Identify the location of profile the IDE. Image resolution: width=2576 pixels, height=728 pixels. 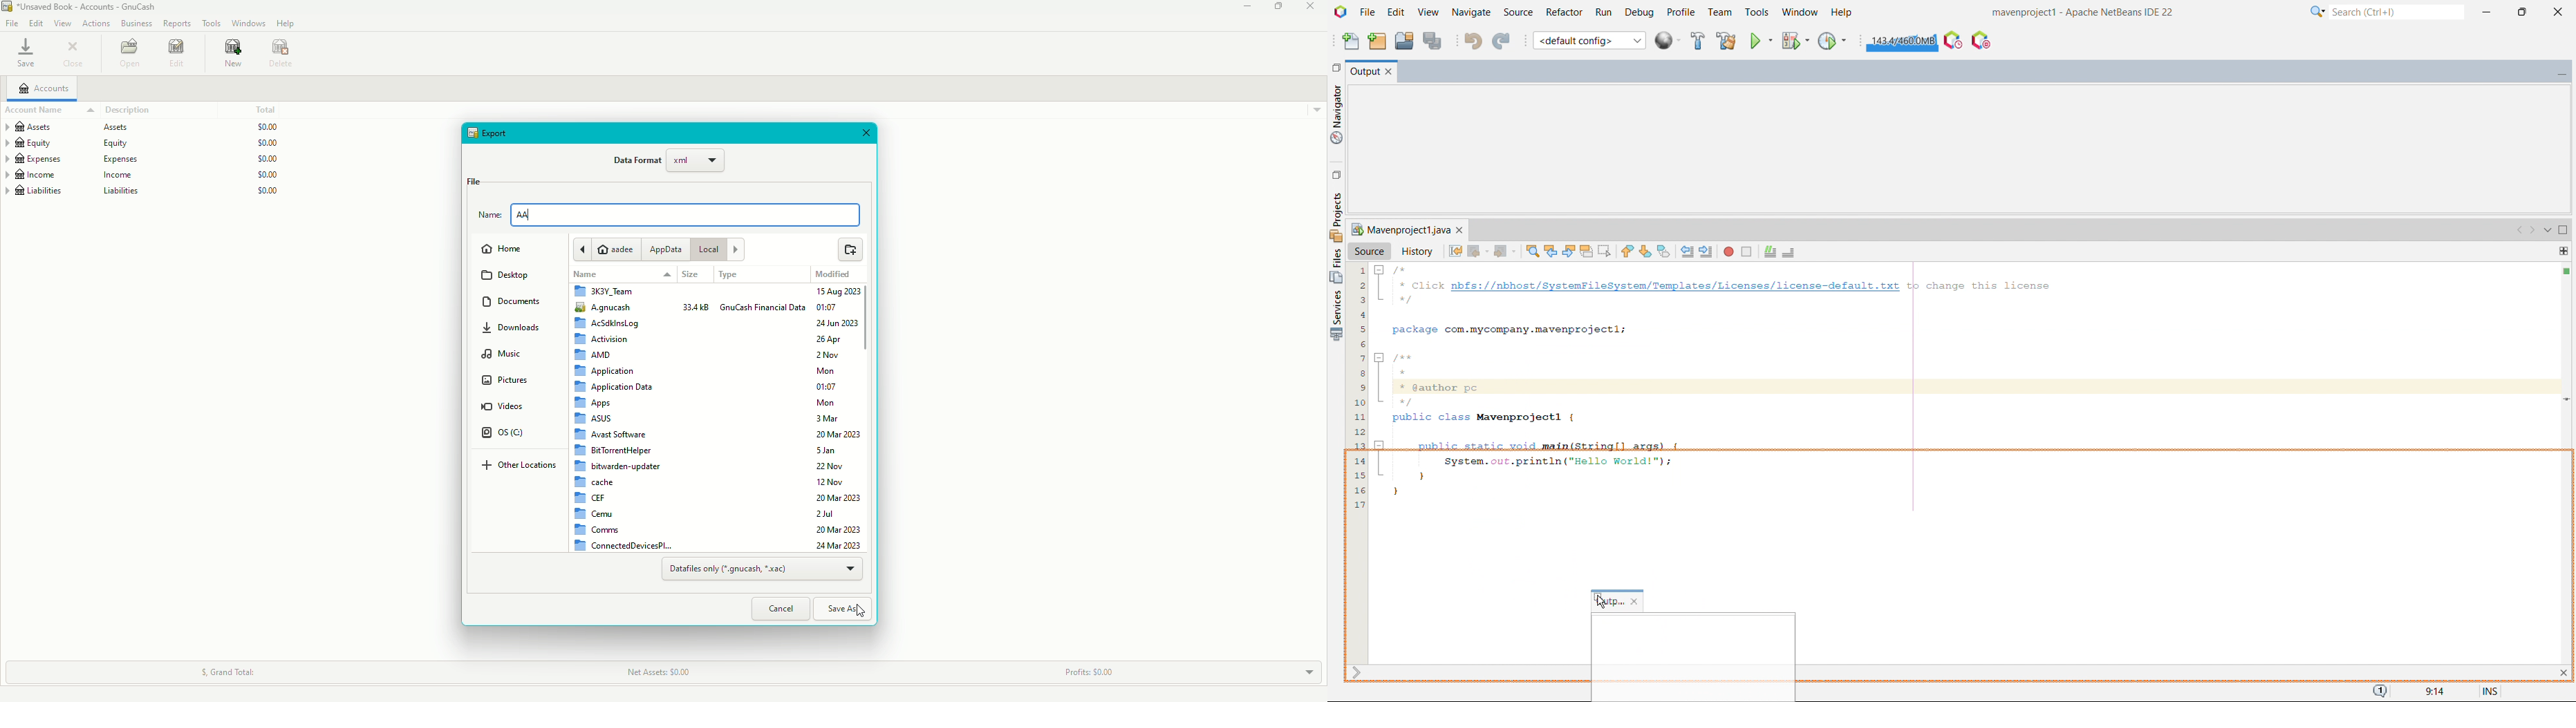
(1953, 40).